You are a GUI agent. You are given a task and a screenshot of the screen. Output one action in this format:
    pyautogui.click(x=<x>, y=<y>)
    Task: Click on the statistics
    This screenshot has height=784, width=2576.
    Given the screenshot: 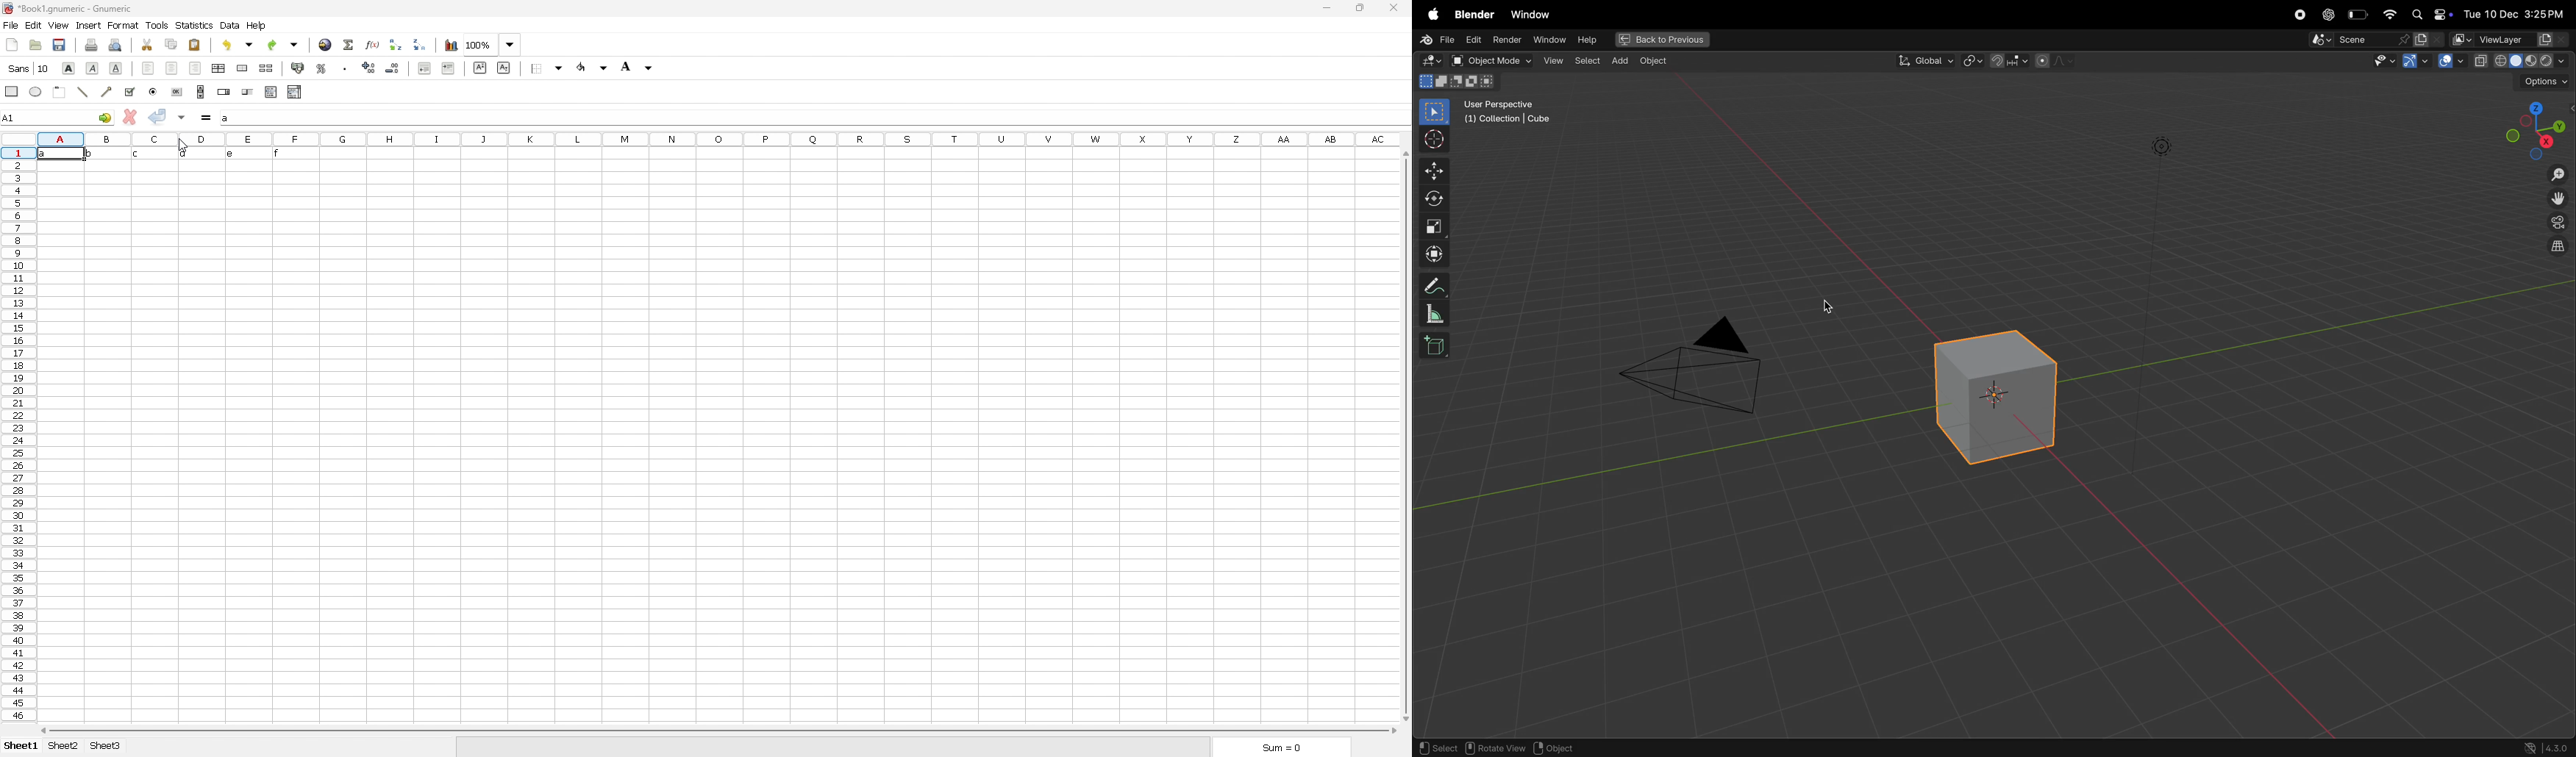 What is the action you would take?
    pyautogui.click(x=195, y=25)
    